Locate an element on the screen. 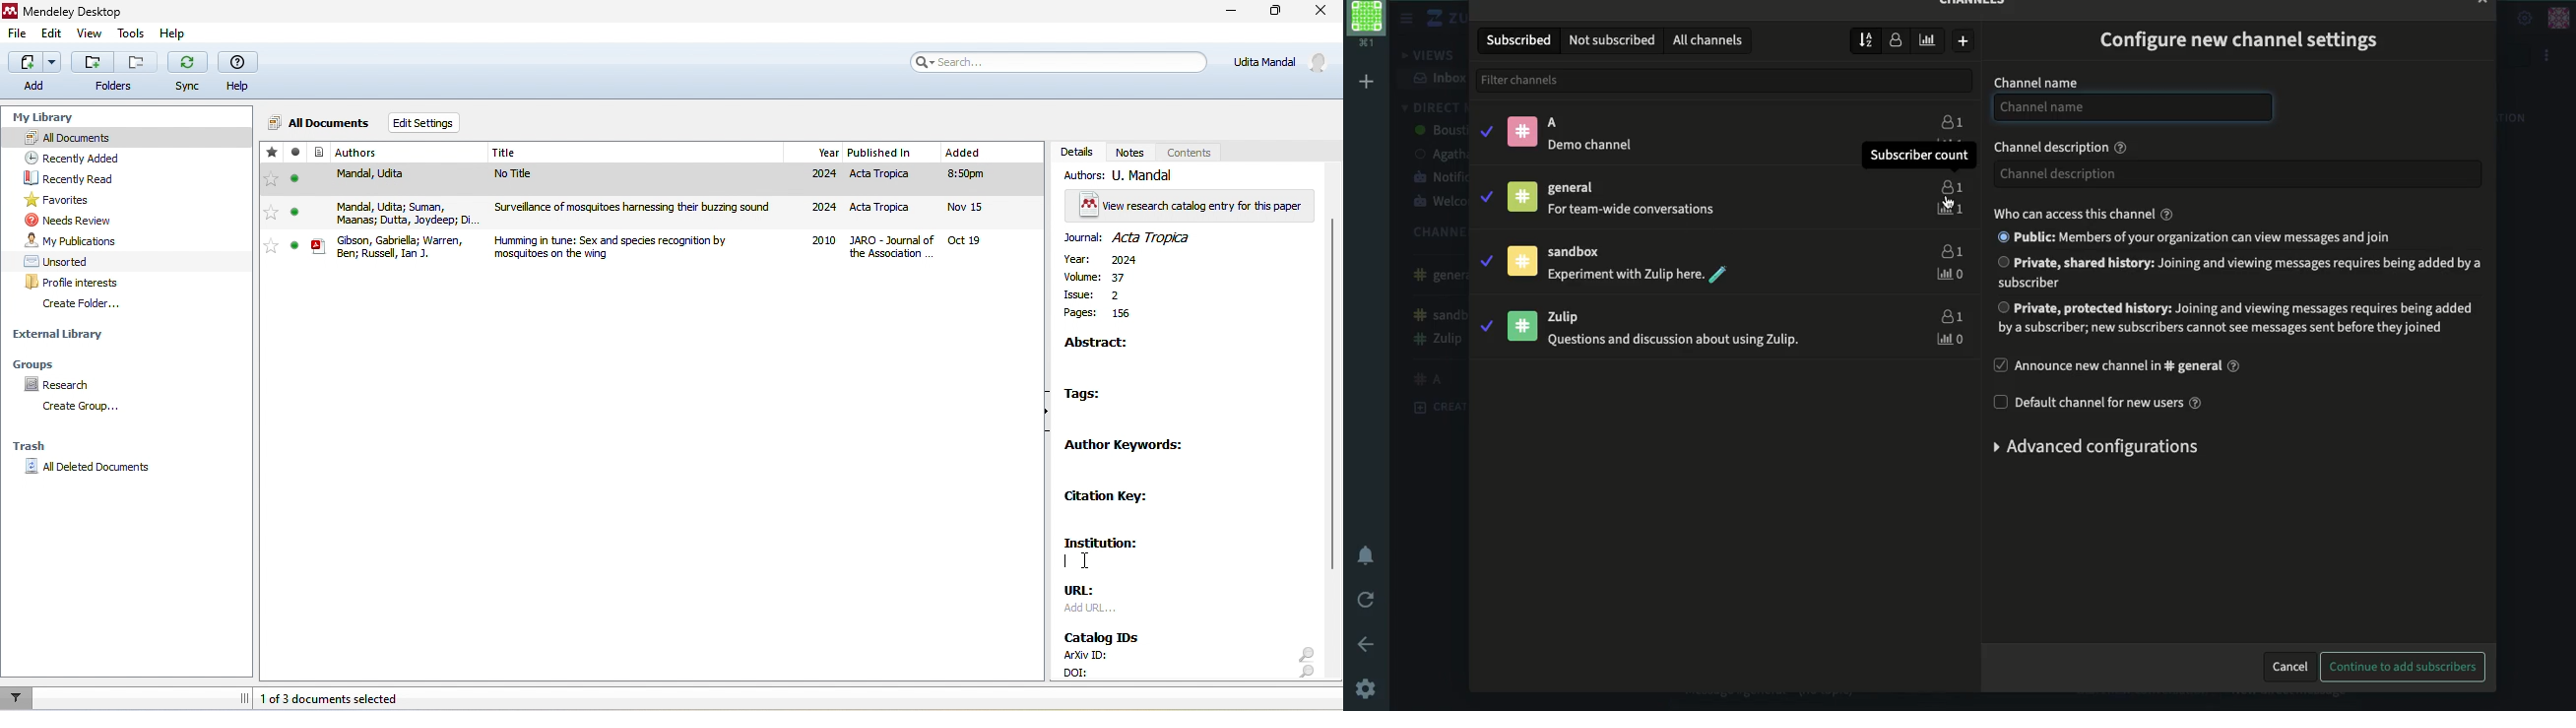 This screenshot has height=728, width=2576. udita  is located at coordinates (1283, 60).